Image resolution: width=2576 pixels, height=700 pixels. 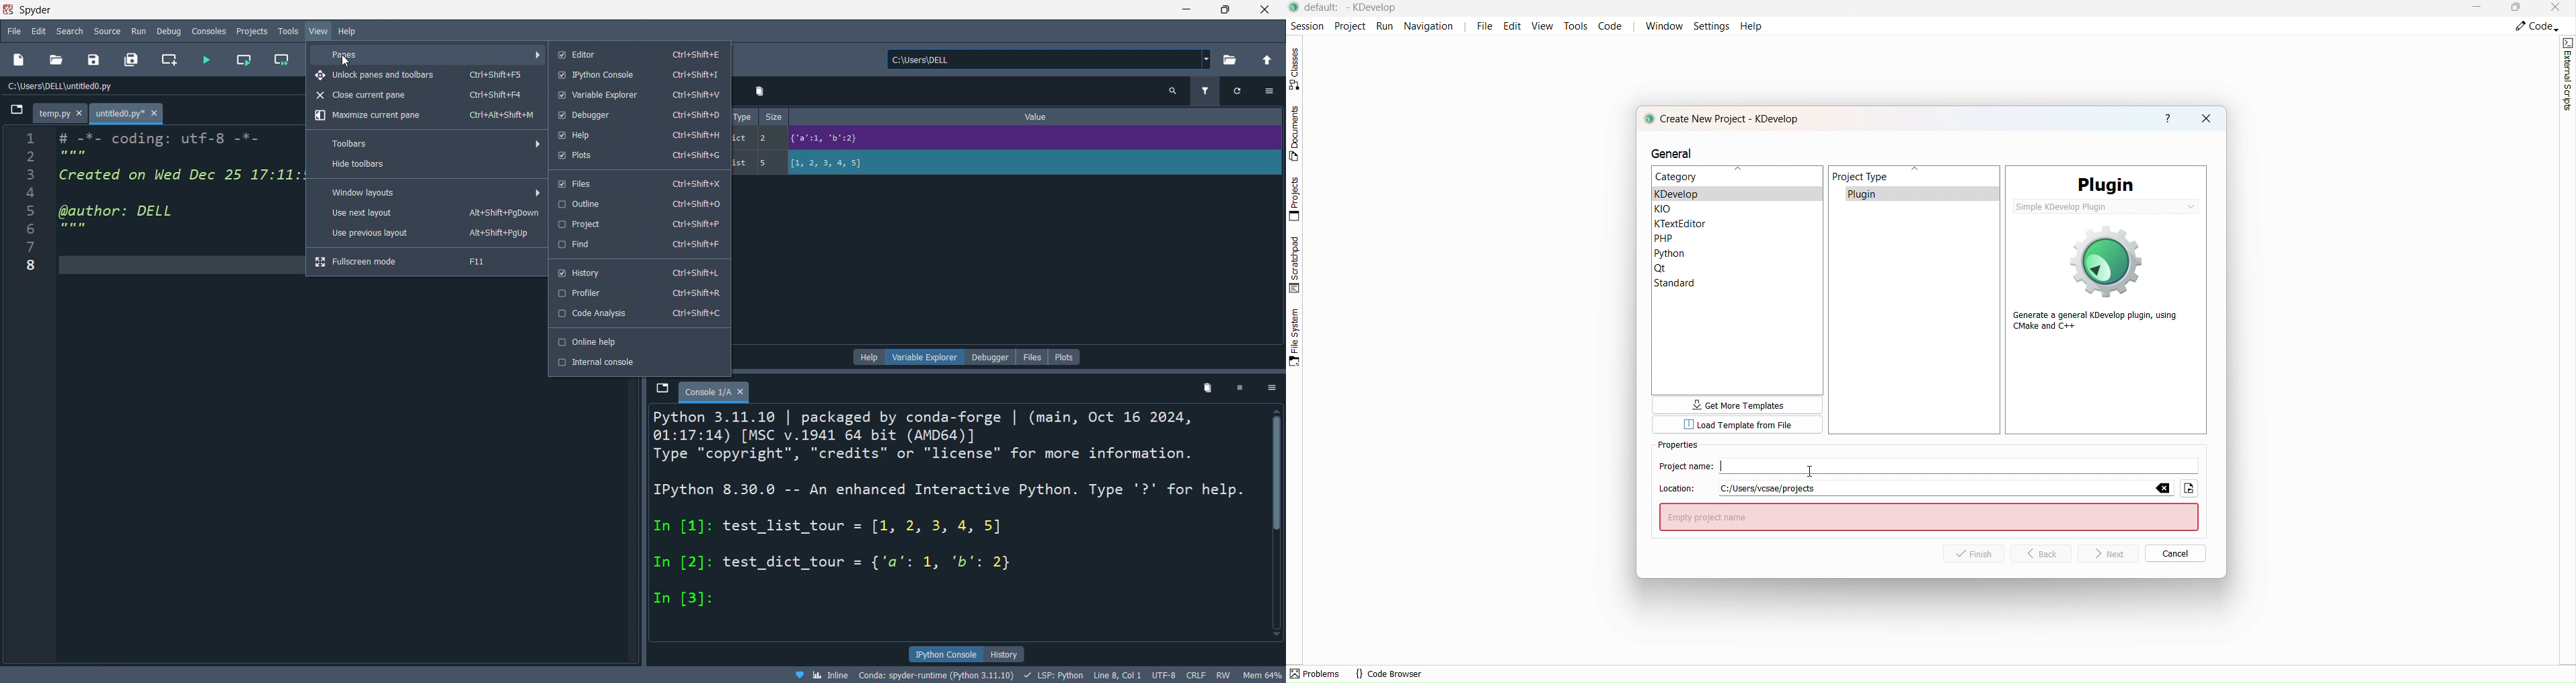 What do you see at coordinates (56, 60) in the screenshot?
I see `open file` at bounding box center [56, 60].